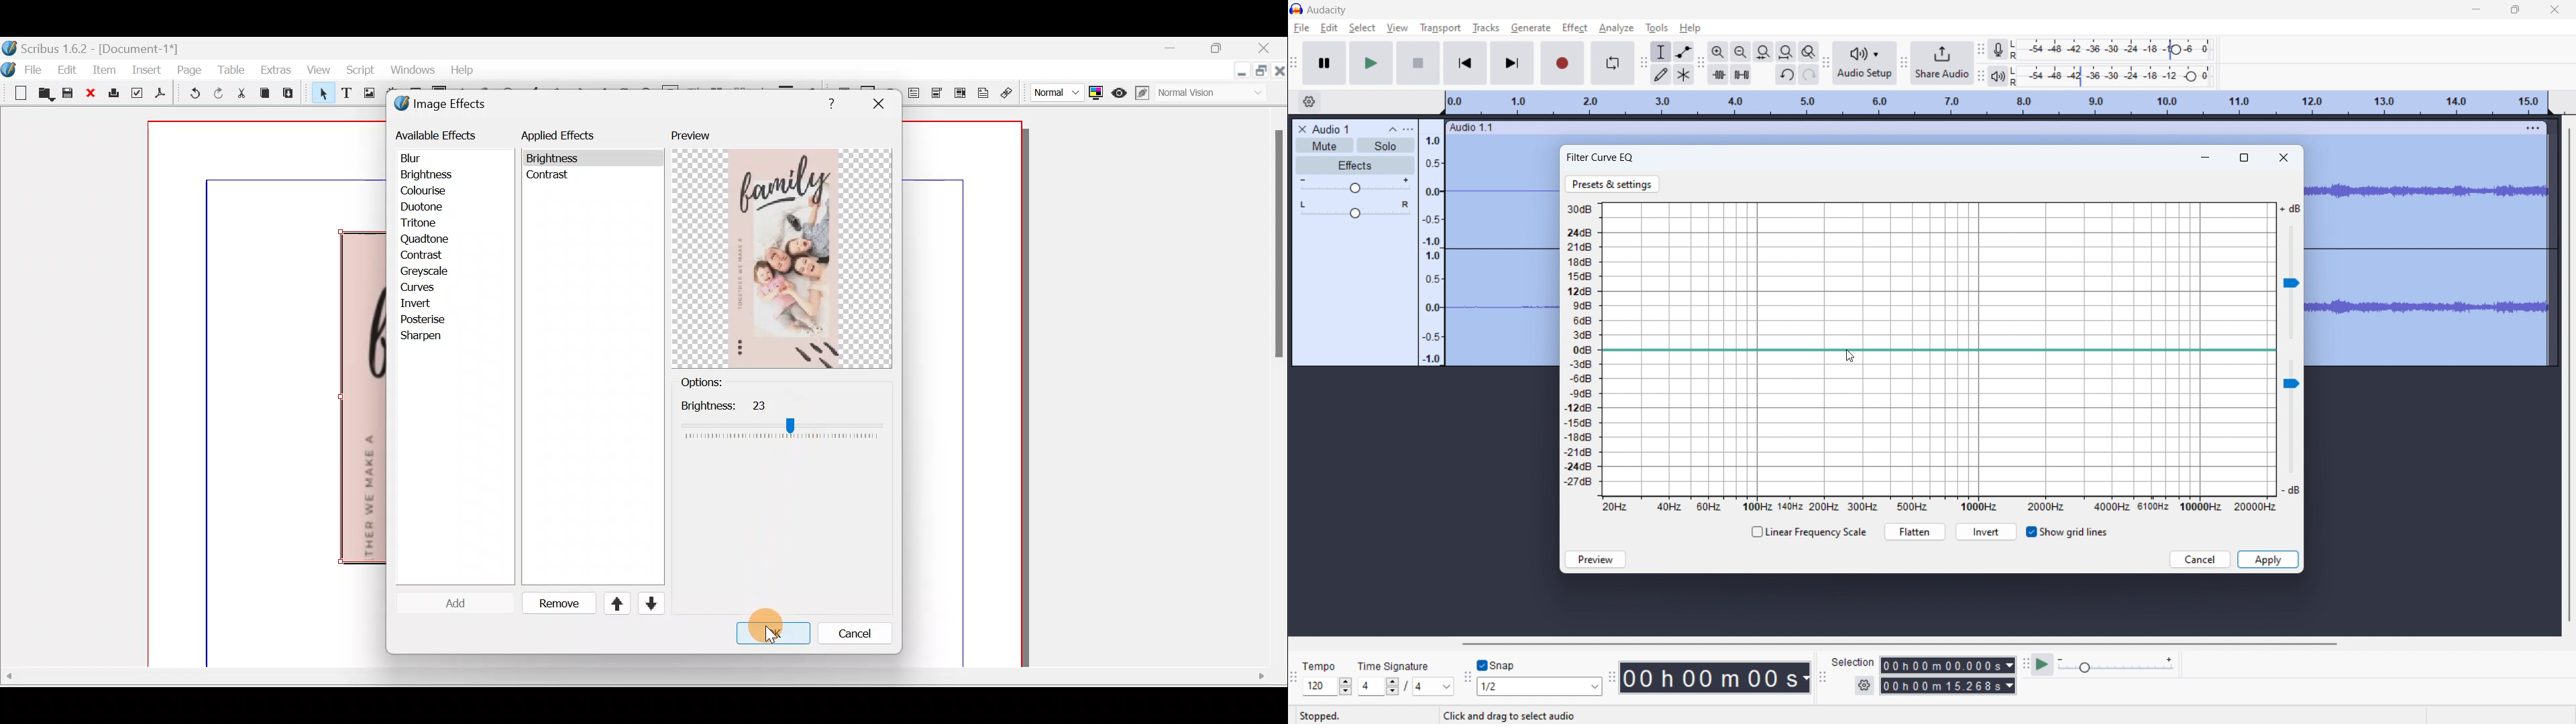  What do you see at coordinates (1938, 350) in the screenshot?
I see `EQ line` at bounding box center [1938, 350].